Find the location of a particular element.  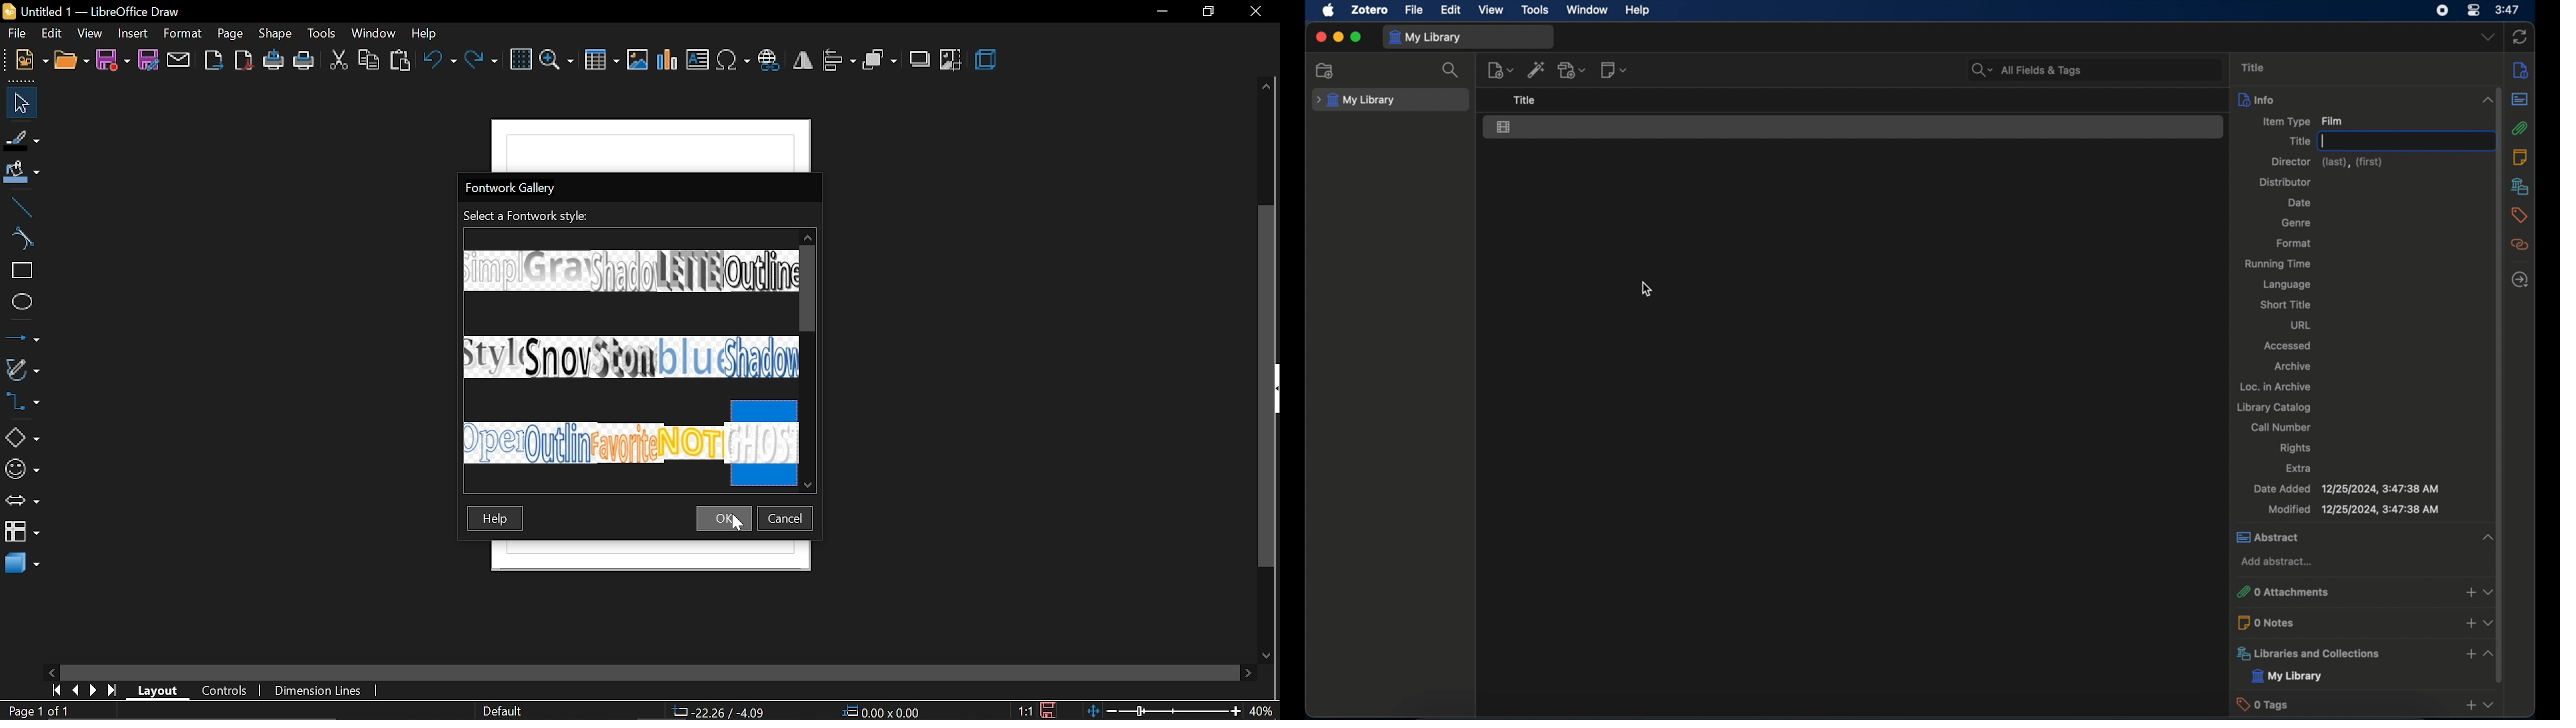

edit is located at coordinates (1453, 10).